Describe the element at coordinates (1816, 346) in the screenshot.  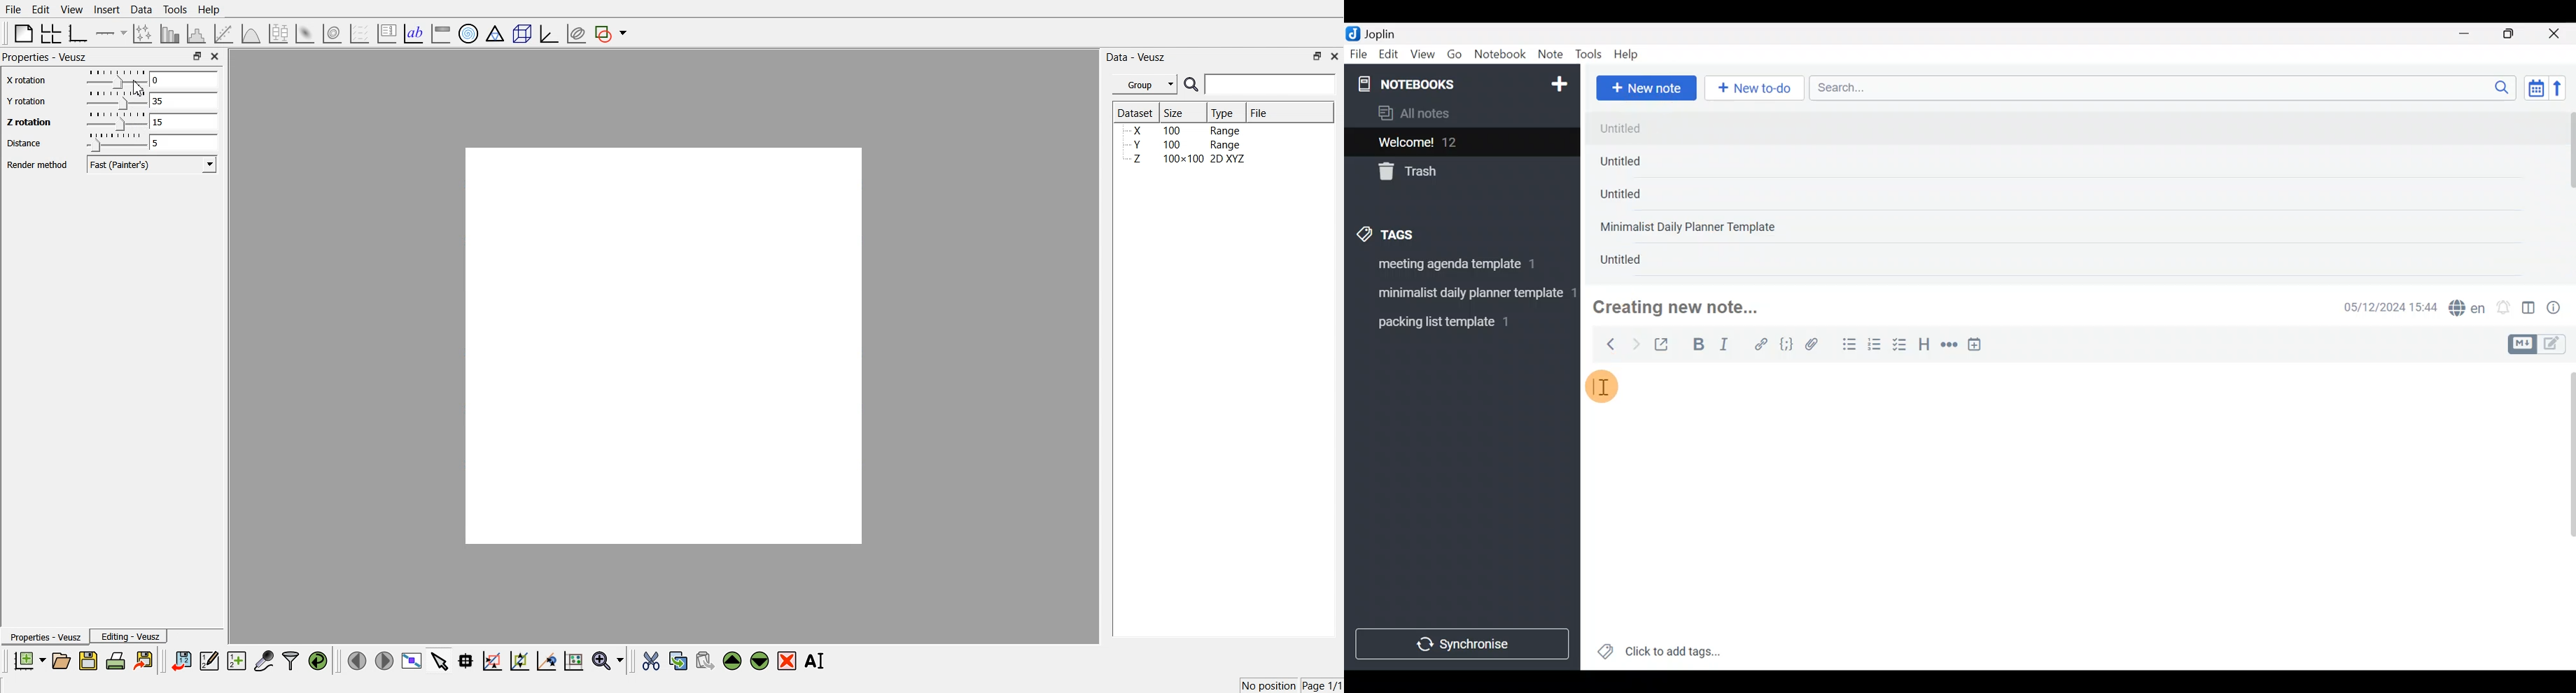
I see `Attach file` at that location.